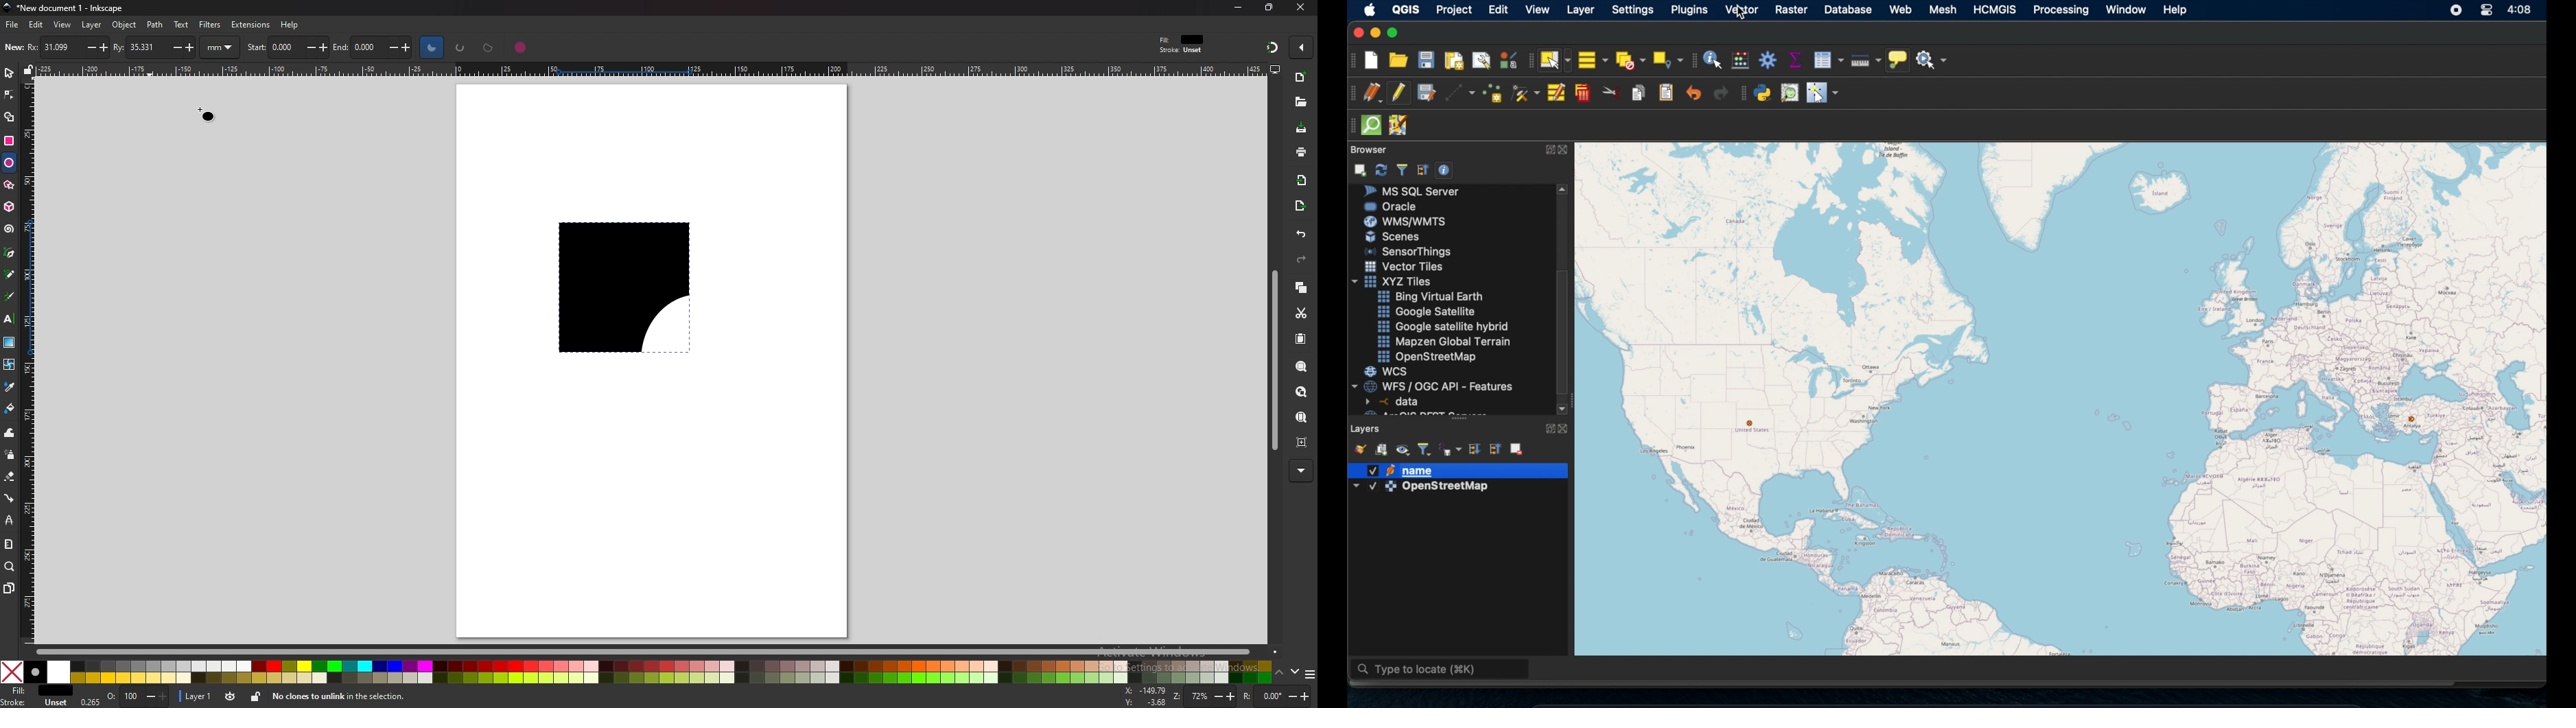 This screenshot has height=728, width=2576. I want to click on measure line, so click(1865, 61).